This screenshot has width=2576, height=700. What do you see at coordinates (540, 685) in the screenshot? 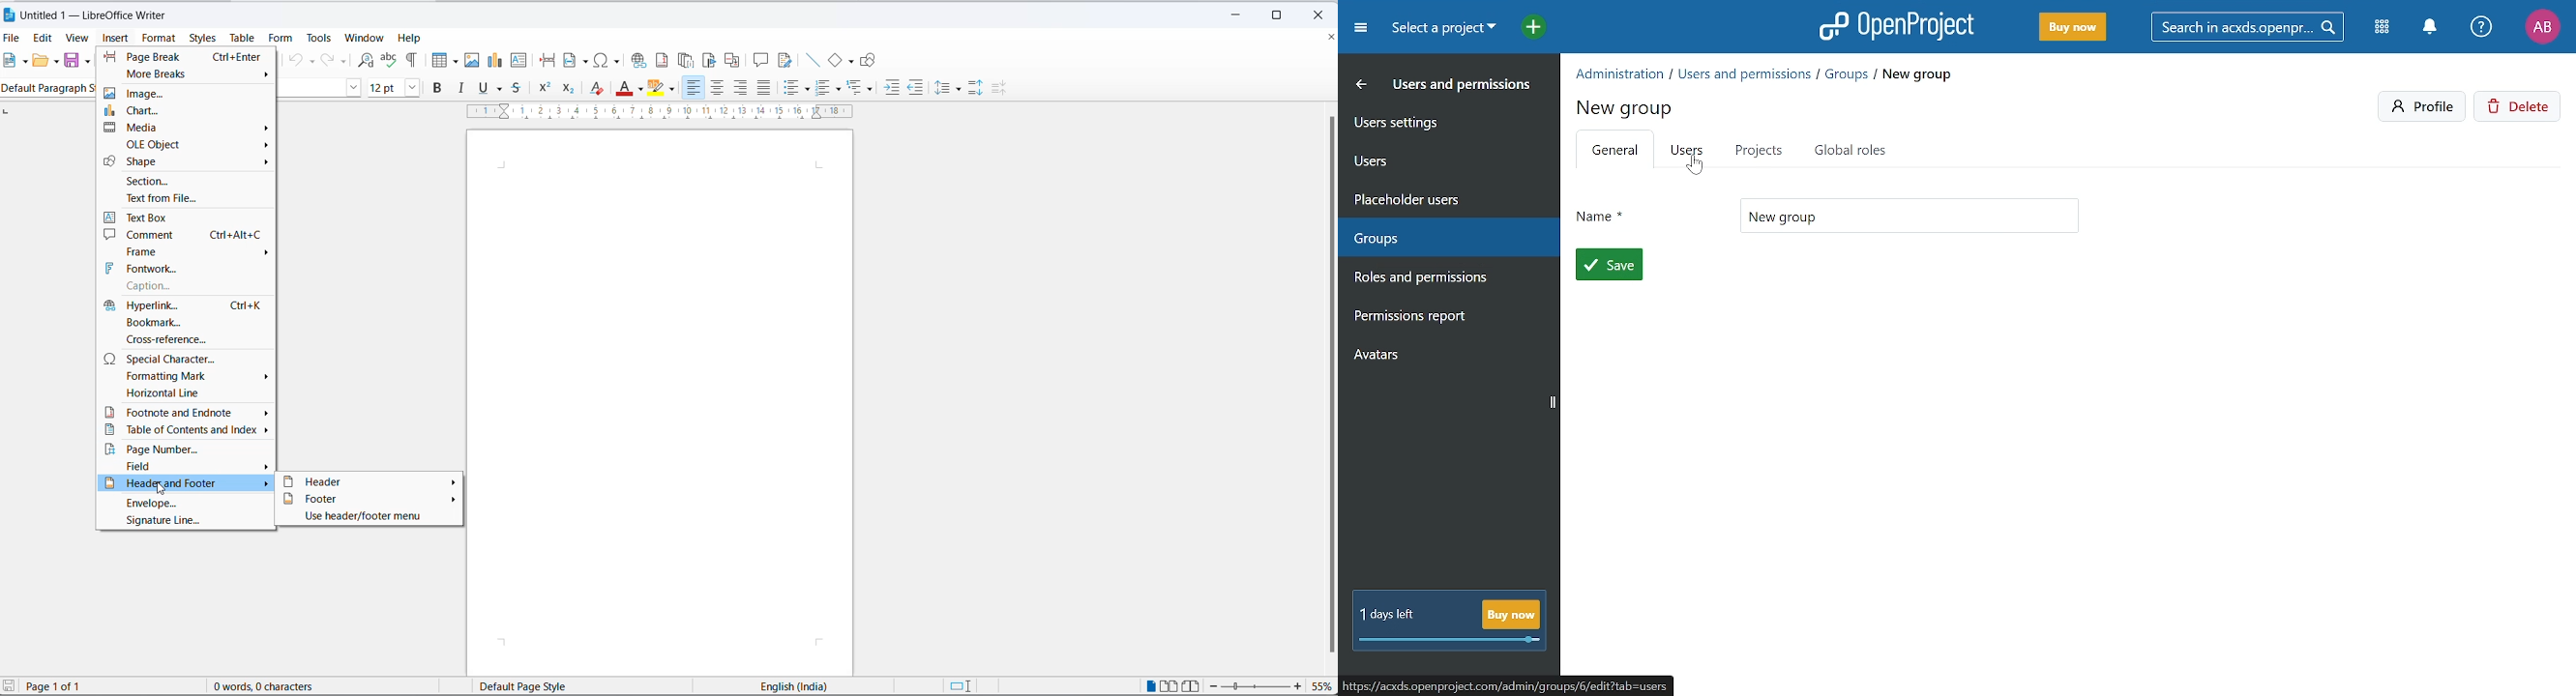
I see `page style` at bounding box center [540, 685].